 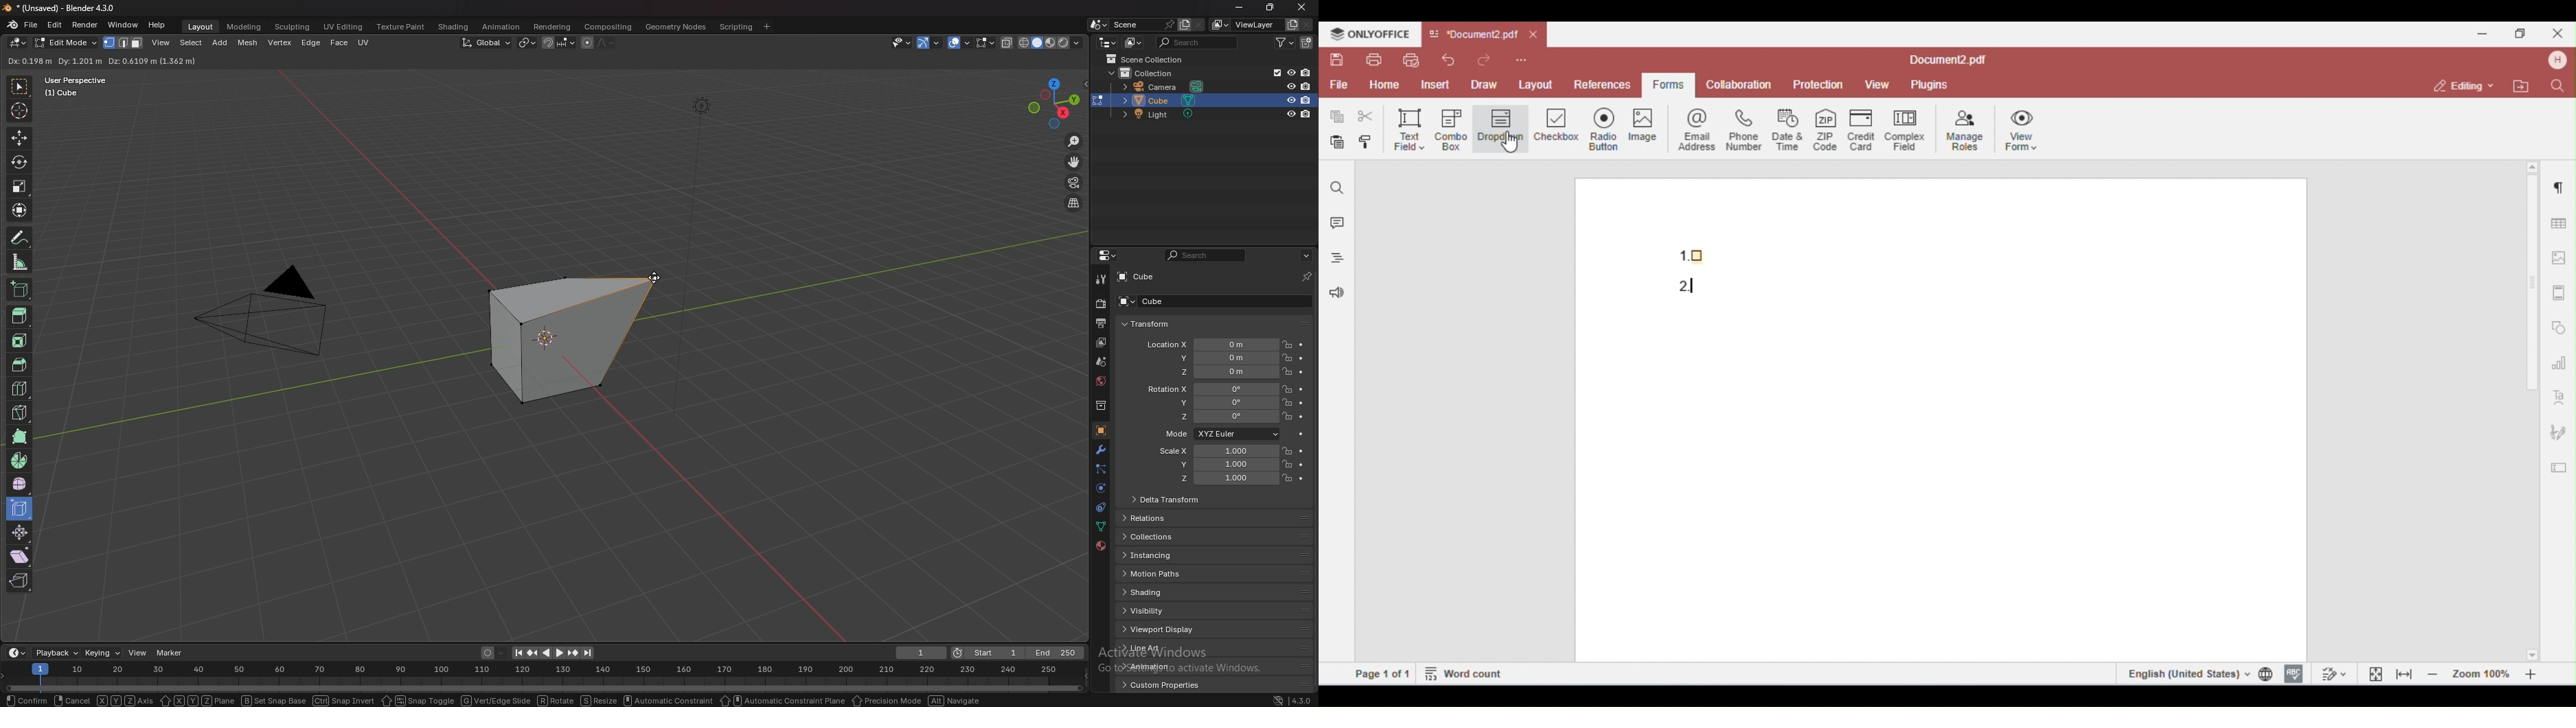 What do you see at coordinates (400, 27) in the screenshot?
I see `texture paint` at bounding box center [400, 27].